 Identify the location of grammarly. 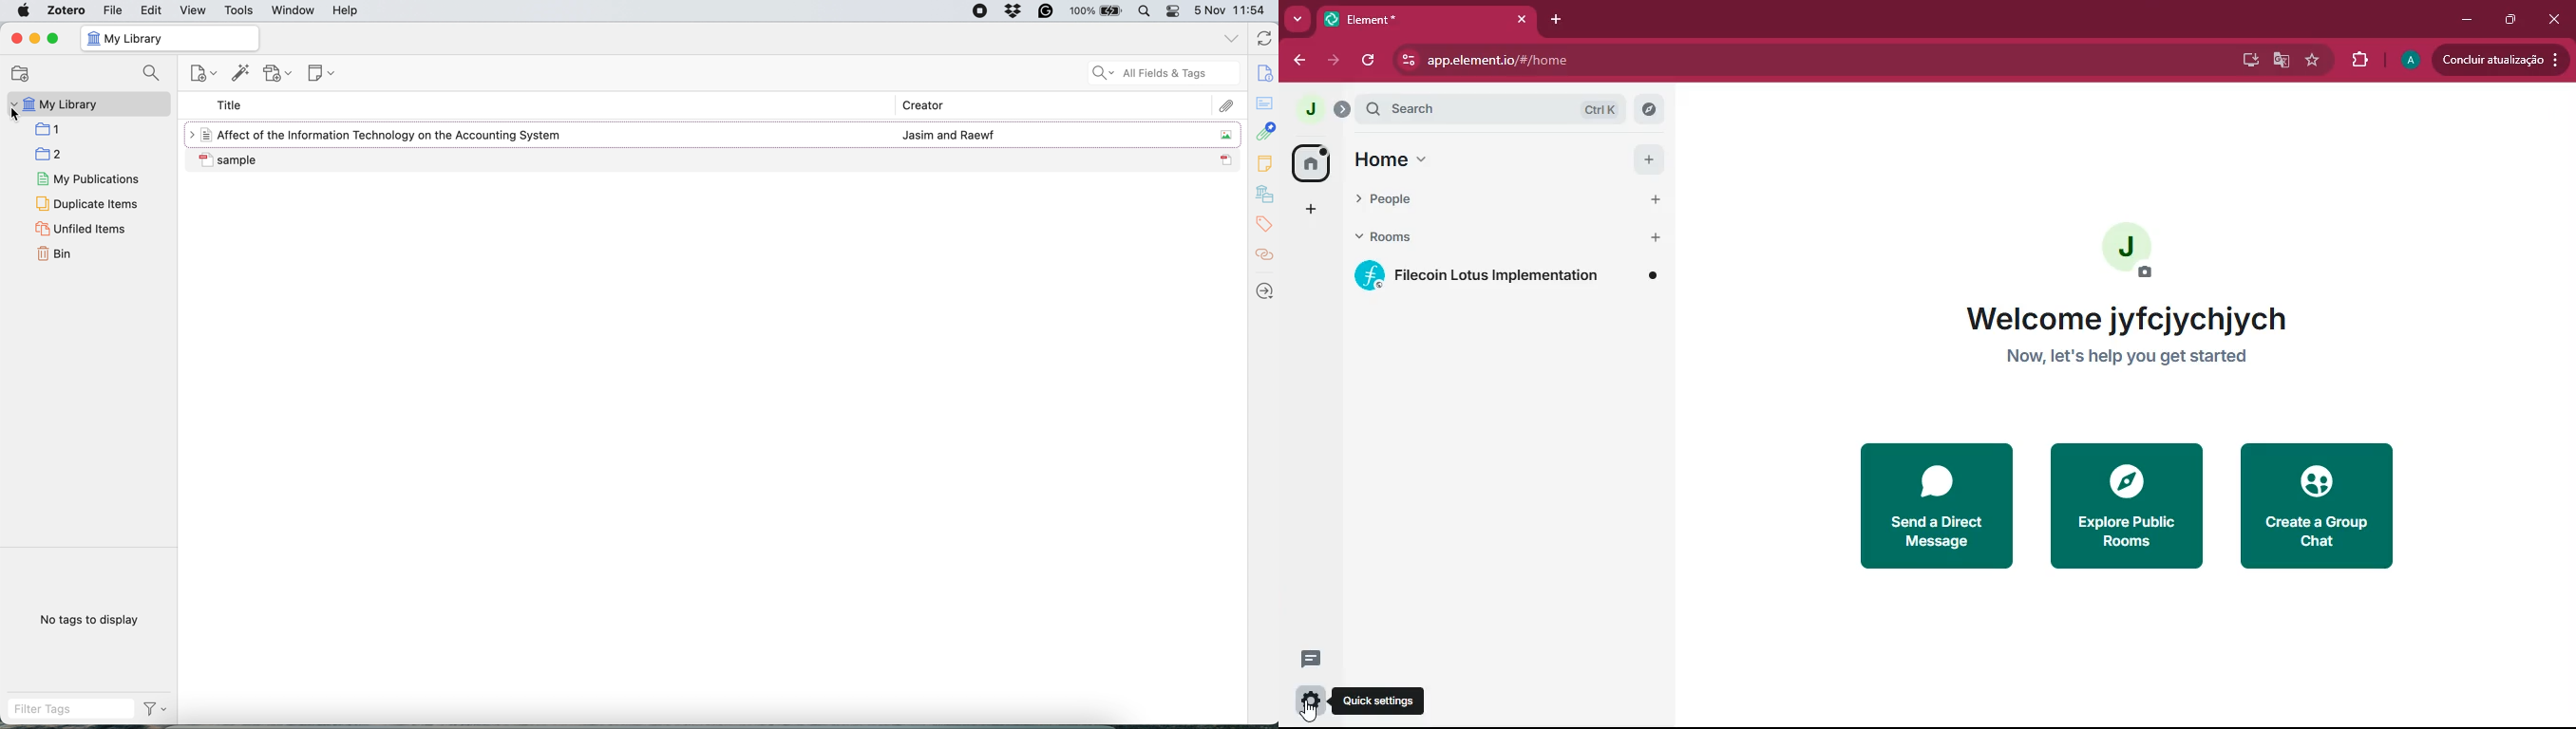
(1044, 11).